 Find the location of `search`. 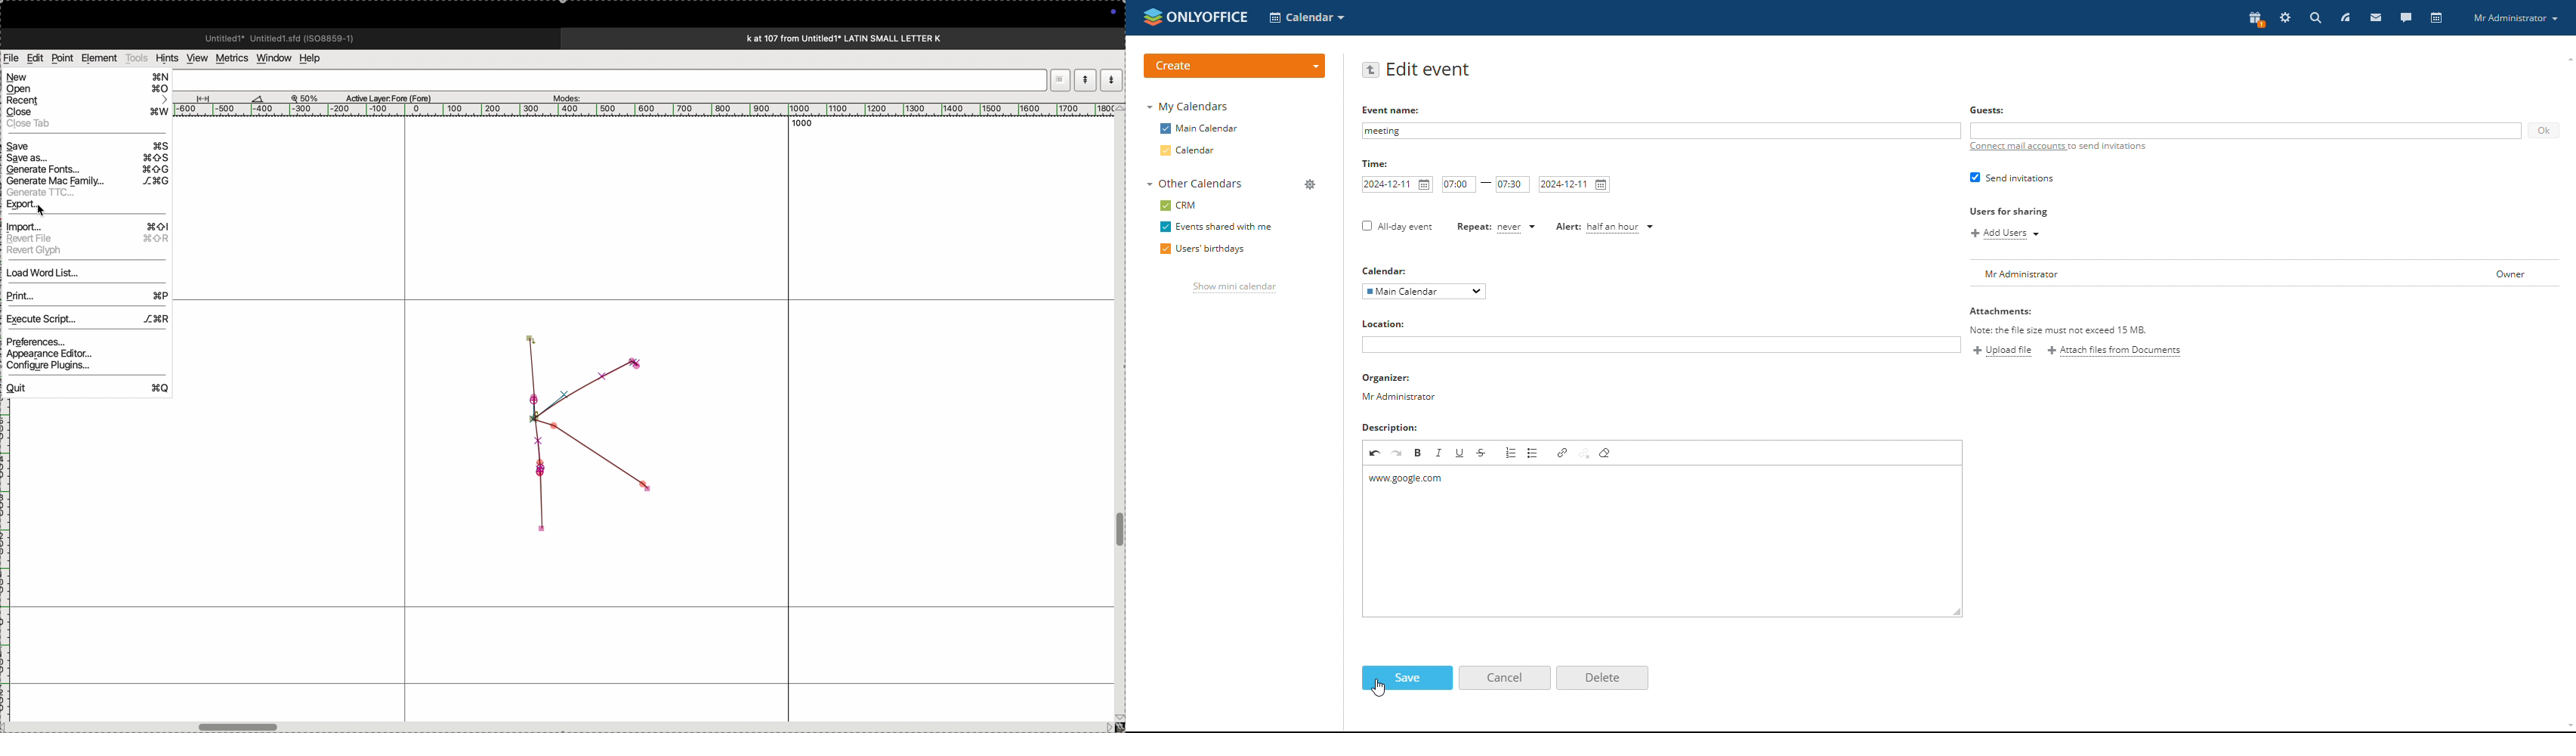

search is located at coordinates (2315, 17).